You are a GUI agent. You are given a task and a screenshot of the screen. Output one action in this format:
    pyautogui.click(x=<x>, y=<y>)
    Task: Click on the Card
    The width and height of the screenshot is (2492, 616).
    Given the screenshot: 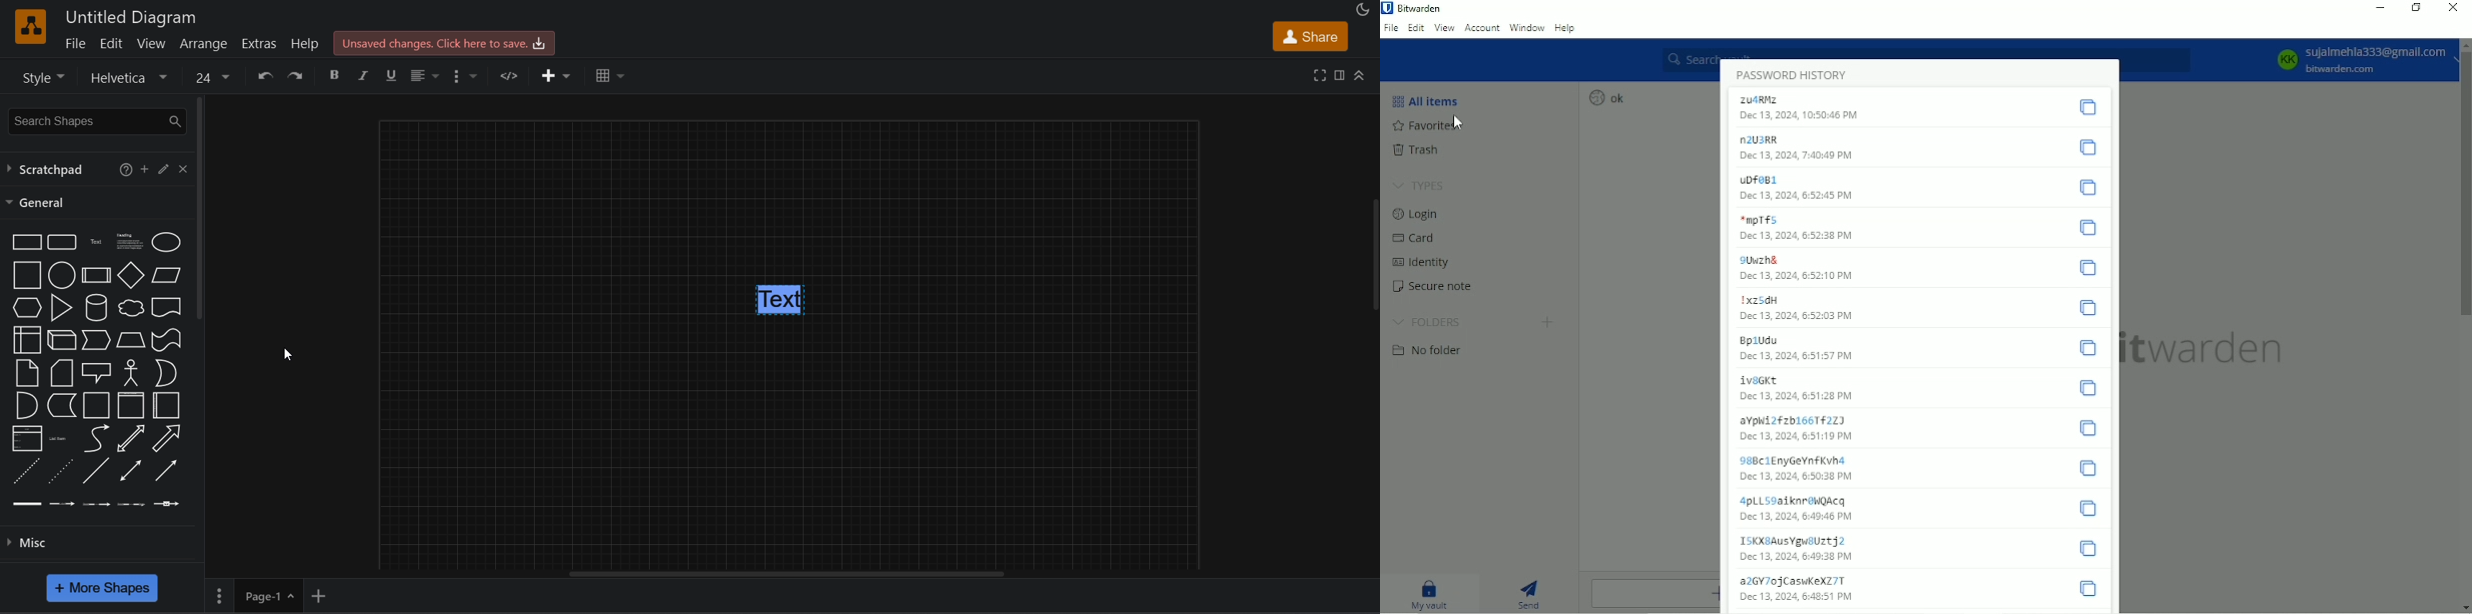 What is the action you would take?
    pyautogui.click(x=62, y=373)
    